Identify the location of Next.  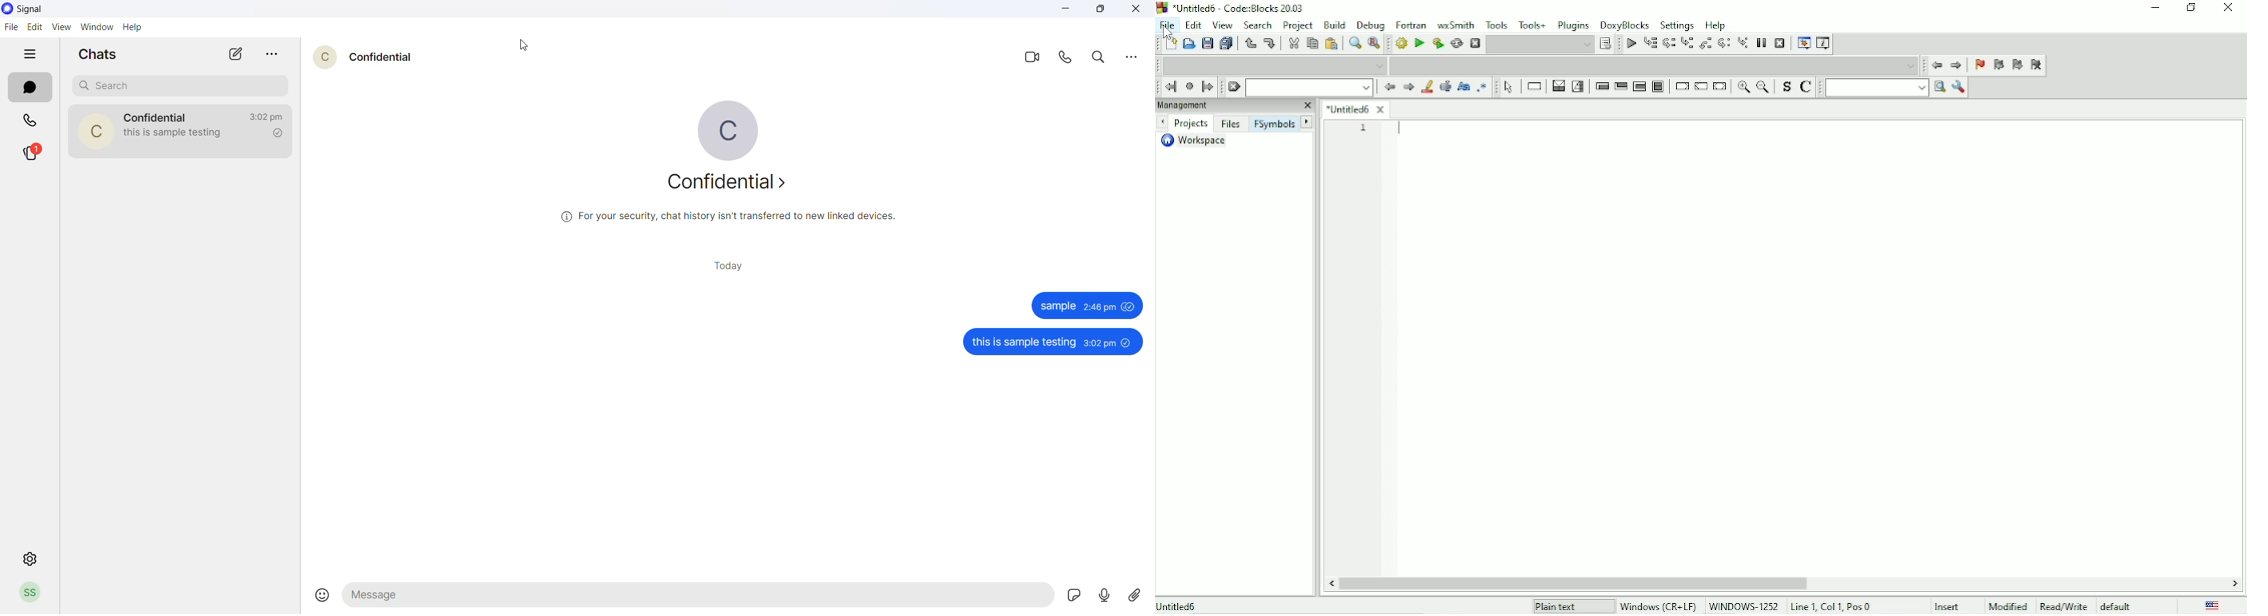
(1409, 87).